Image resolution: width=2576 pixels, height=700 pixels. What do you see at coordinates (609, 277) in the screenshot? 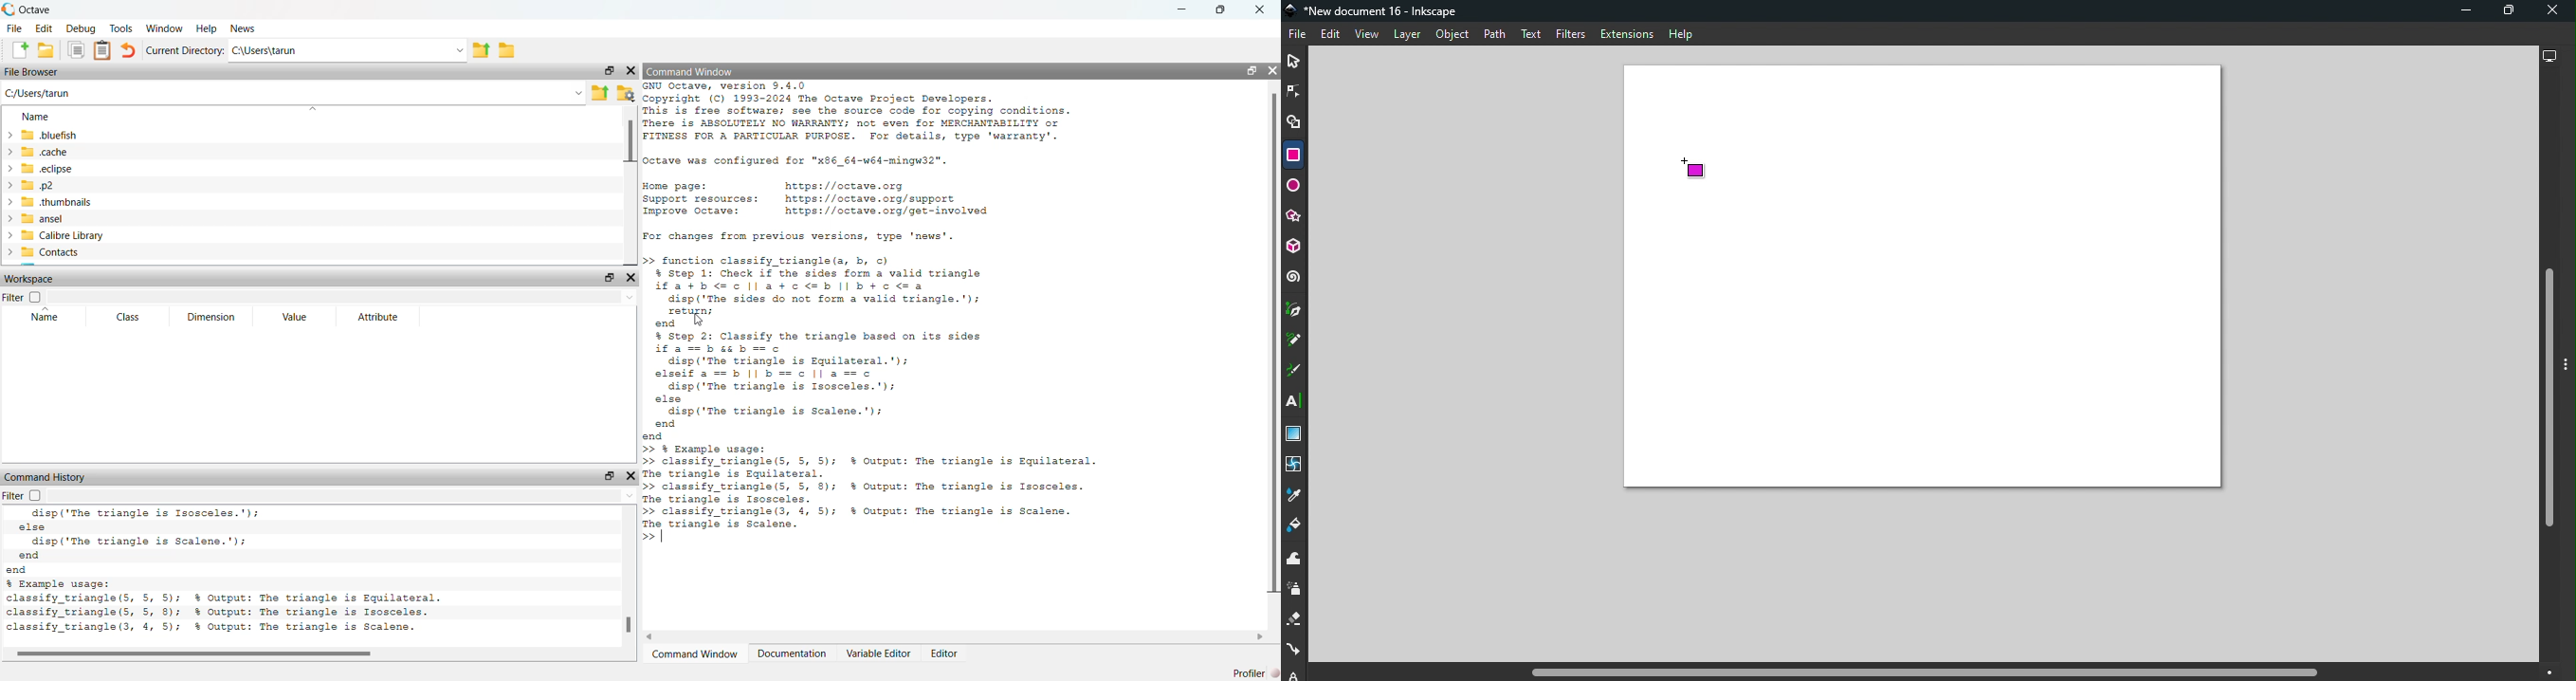
I see `unlock widget` at bounding box center [609, 277].